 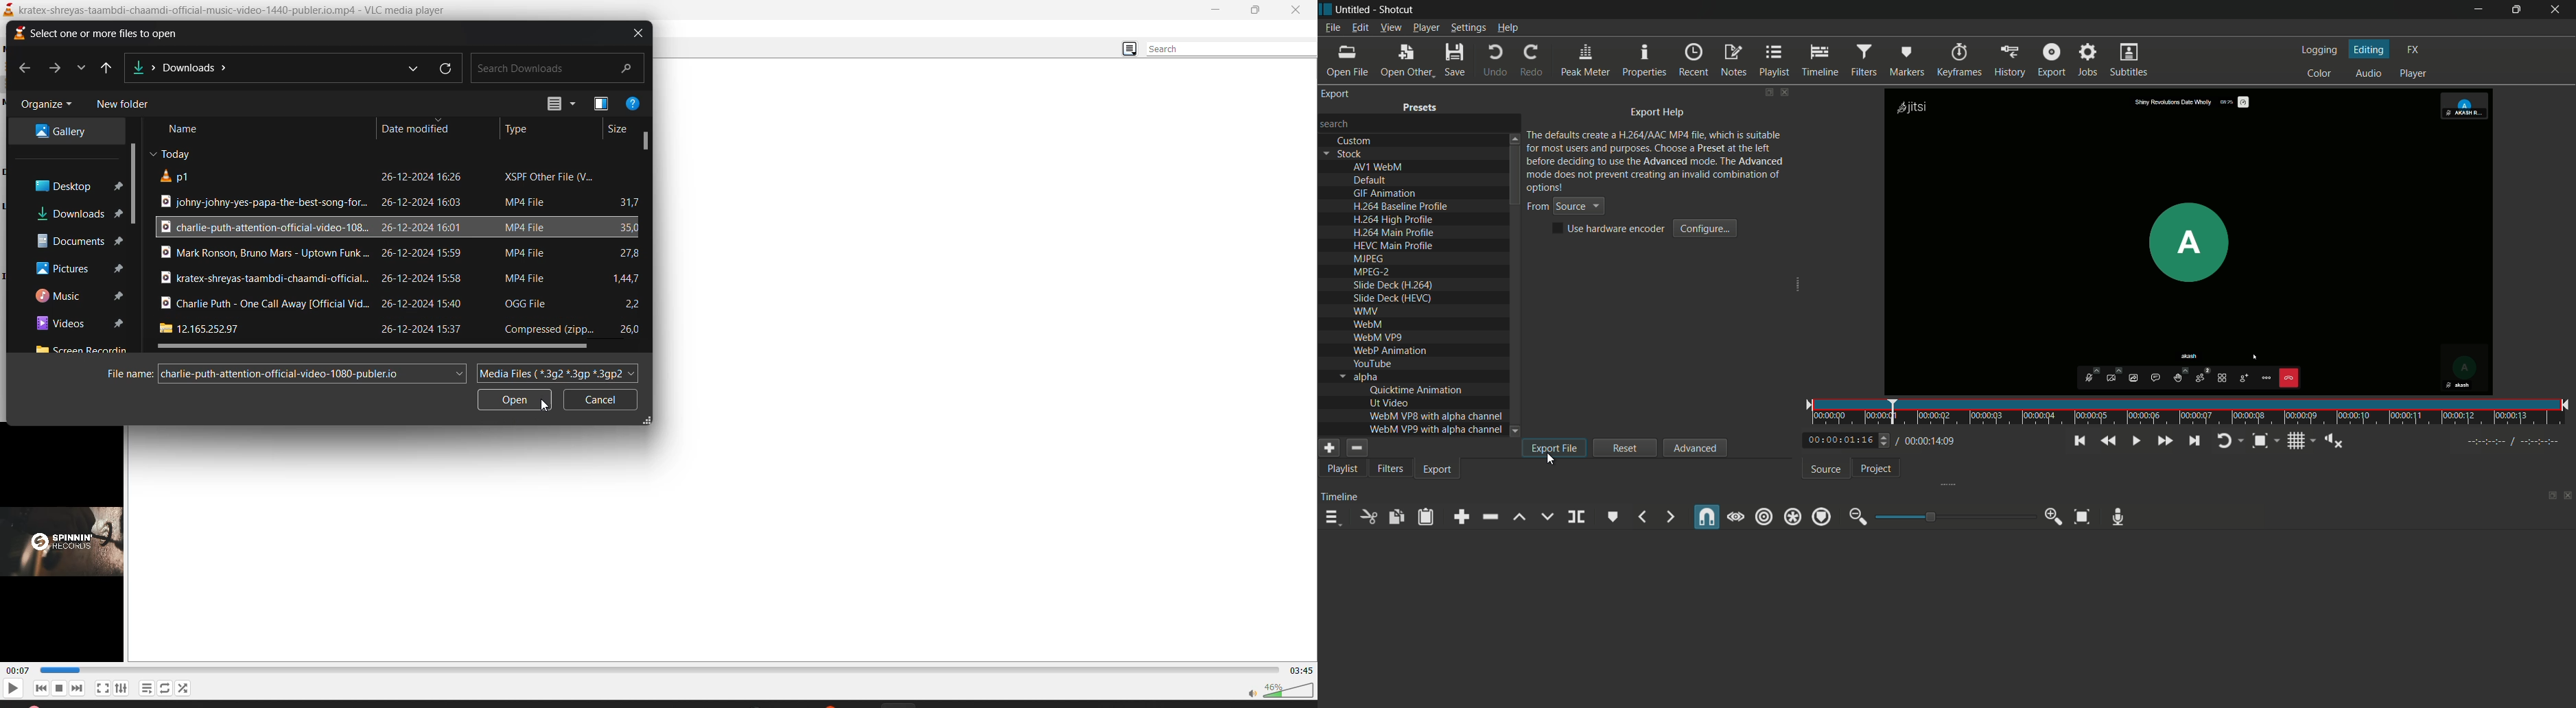 I want to click on downloads, so click(x=77, y=215).